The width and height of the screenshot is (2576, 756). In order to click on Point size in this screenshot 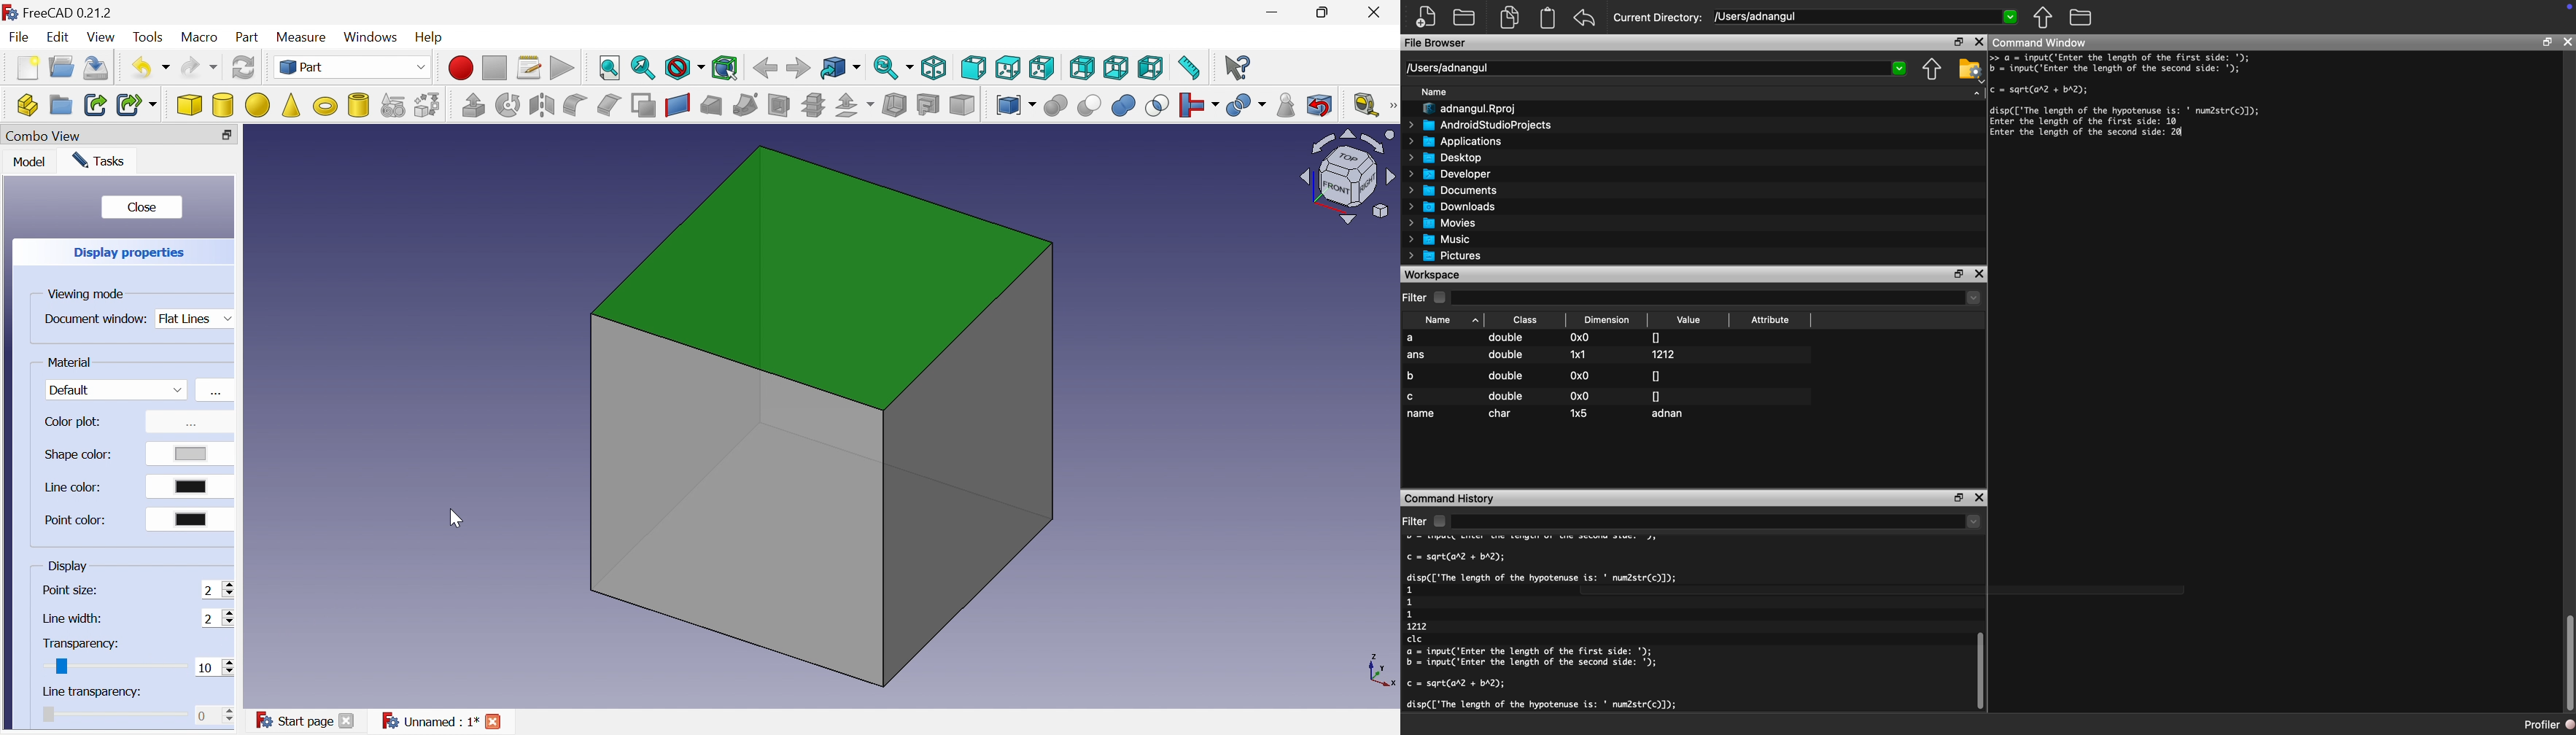, I will do `click(70, 591)`.